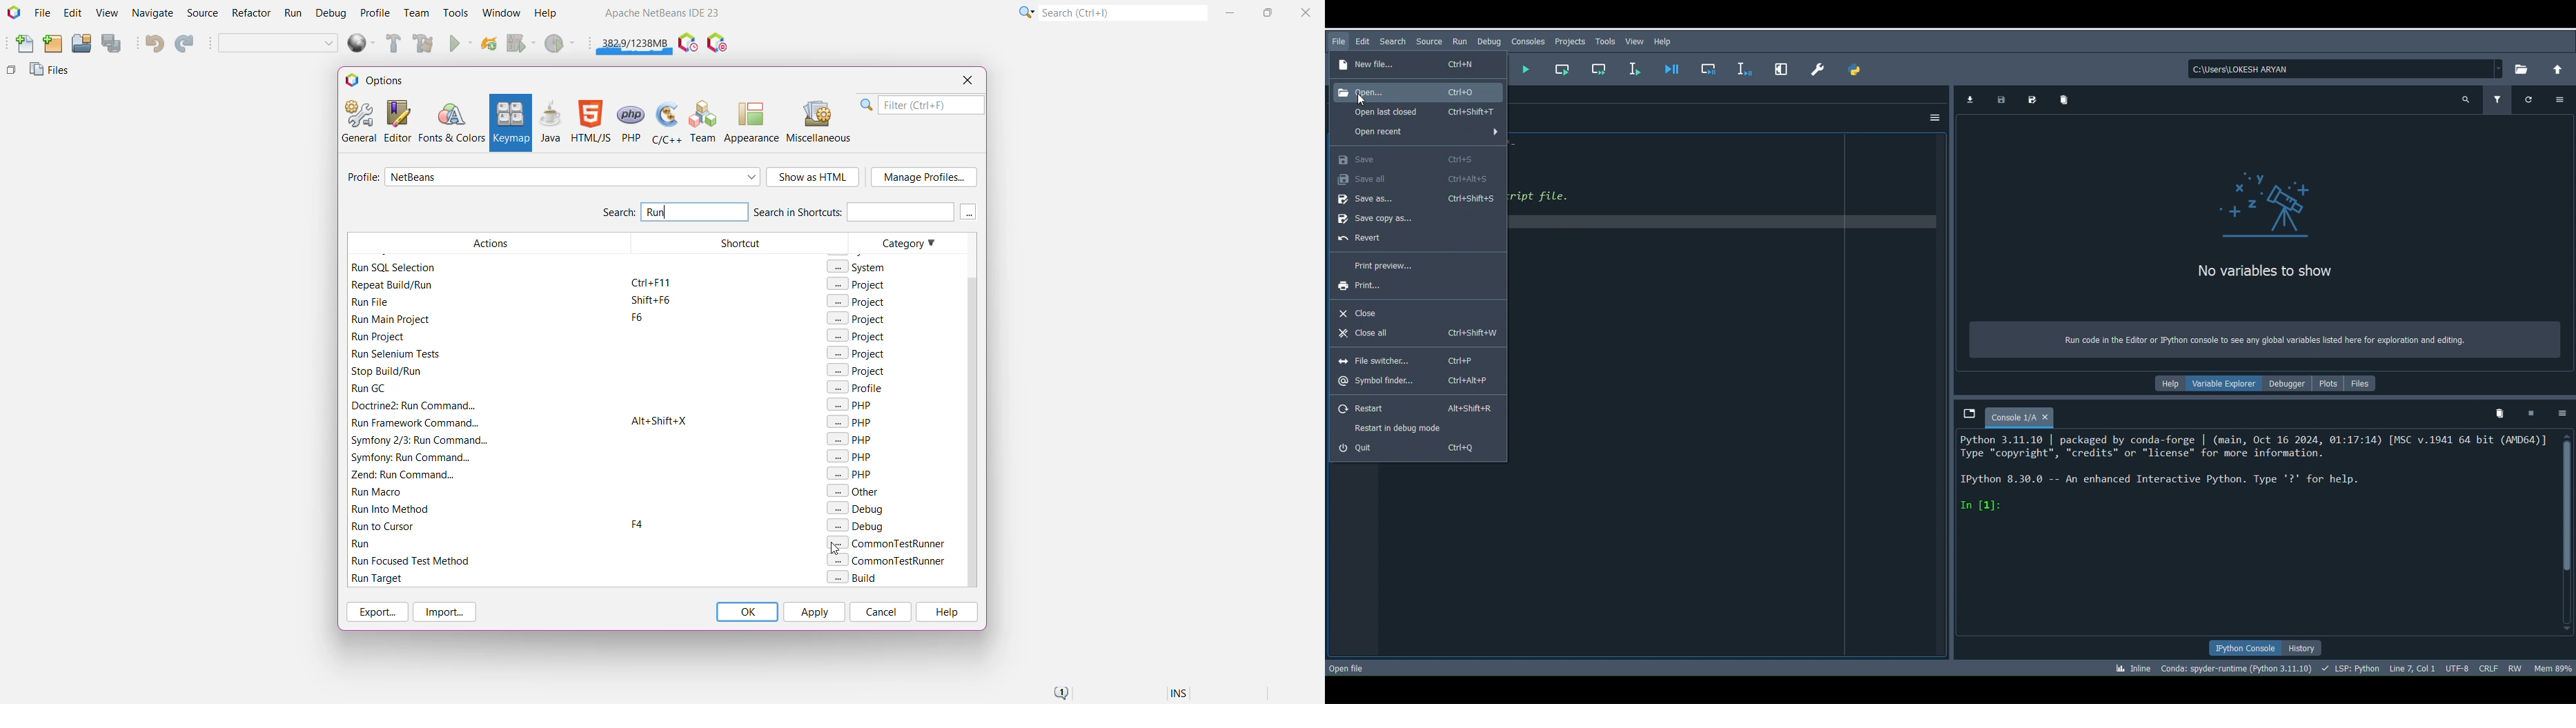  What do you see at coordinates (2265, 340) in the screenshot?
I see `Run code in the Editor or Python console to see any global variables listed here for exploration and editing.` at bounding box center [2265, 340].